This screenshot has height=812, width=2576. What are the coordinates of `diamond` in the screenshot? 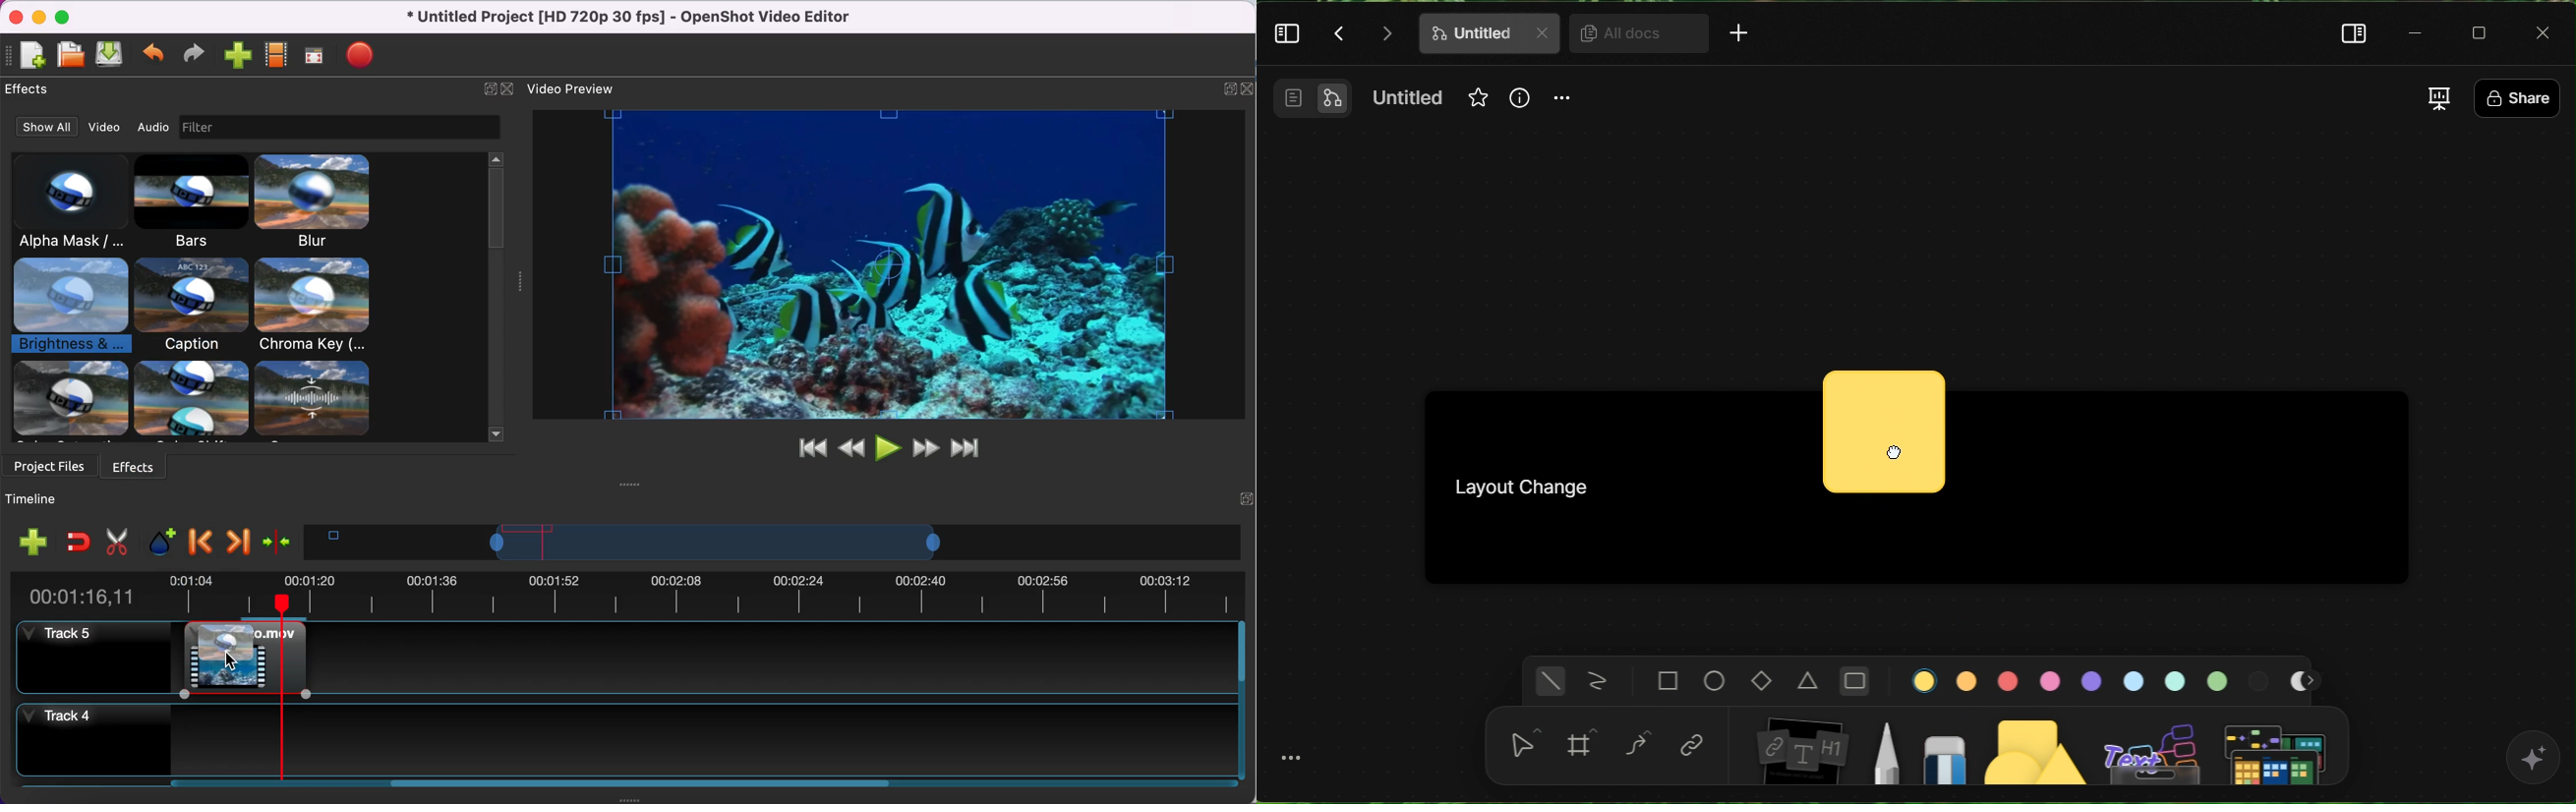 It's located at (1759, 679).